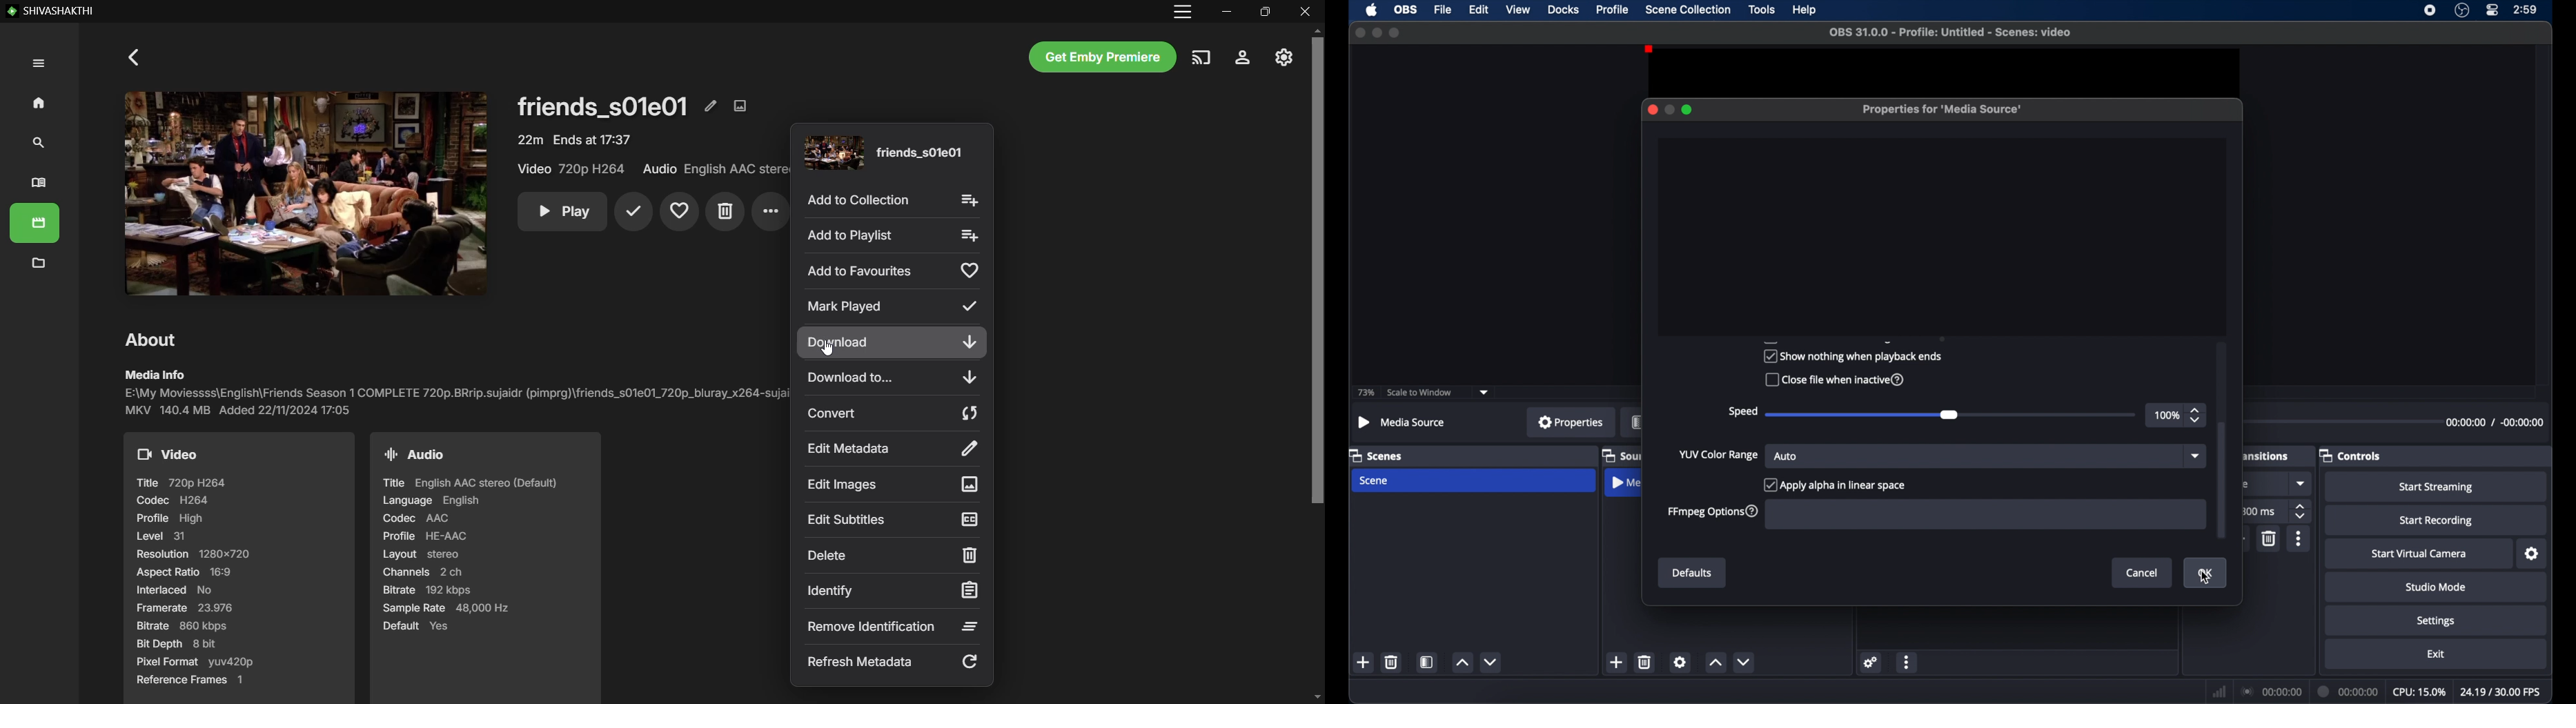  Describe the element at coordinates (2492, 10) in the screenshot. I see `control center` at that location.